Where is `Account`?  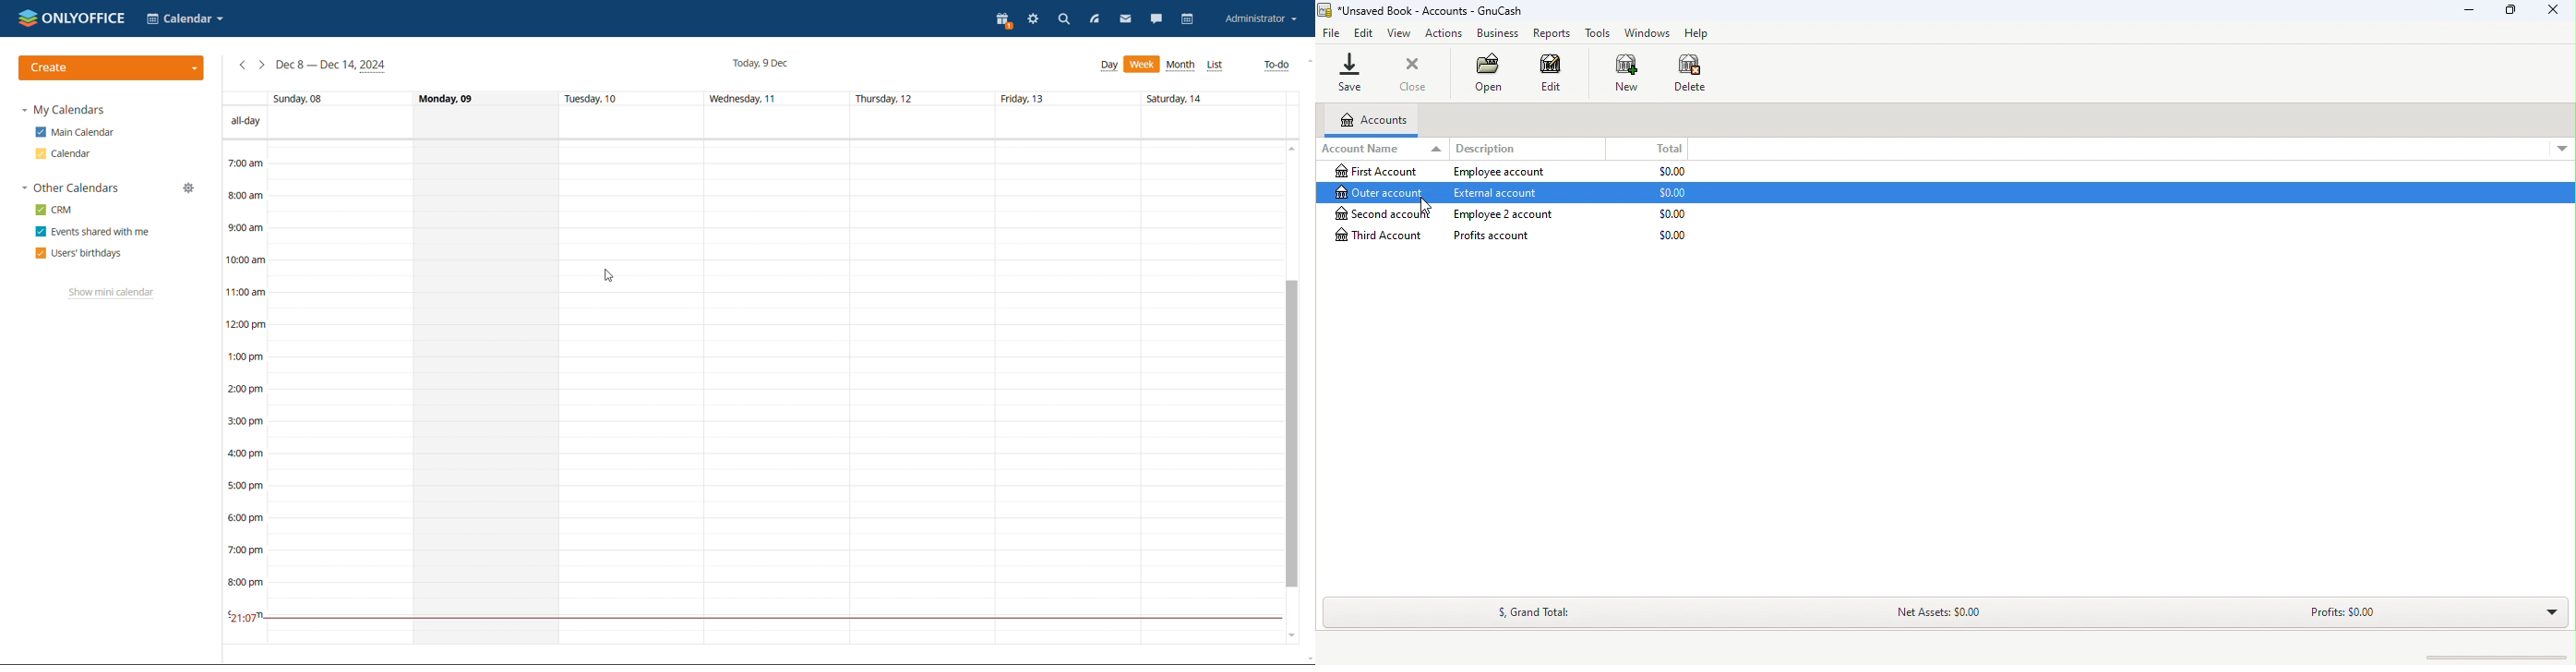 Account is located at coordinates (1372, 120).